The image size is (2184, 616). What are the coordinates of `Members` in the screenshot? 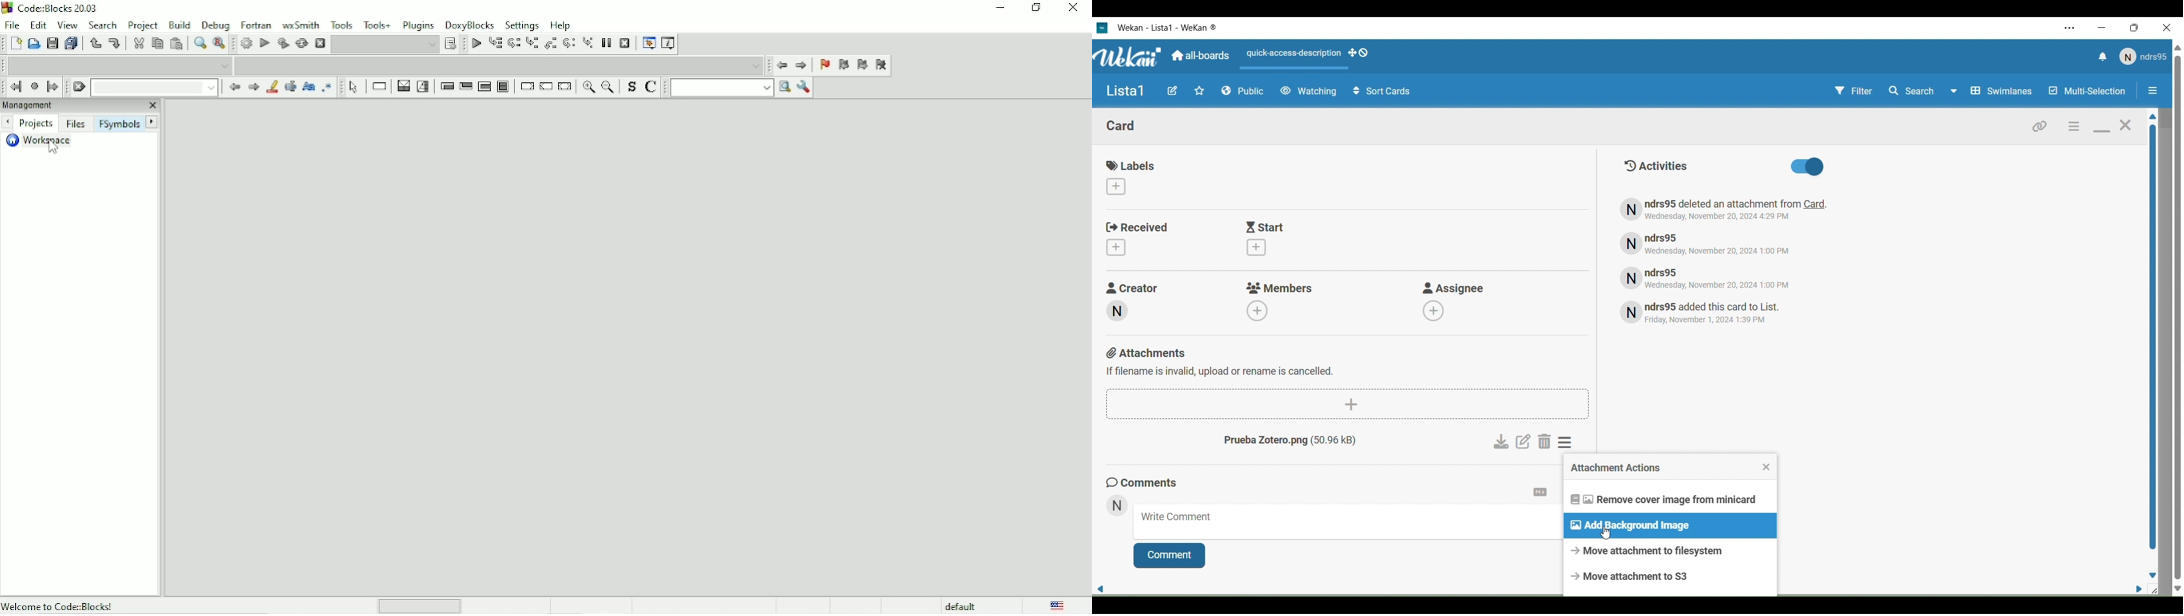 It's located at (1281, 288).